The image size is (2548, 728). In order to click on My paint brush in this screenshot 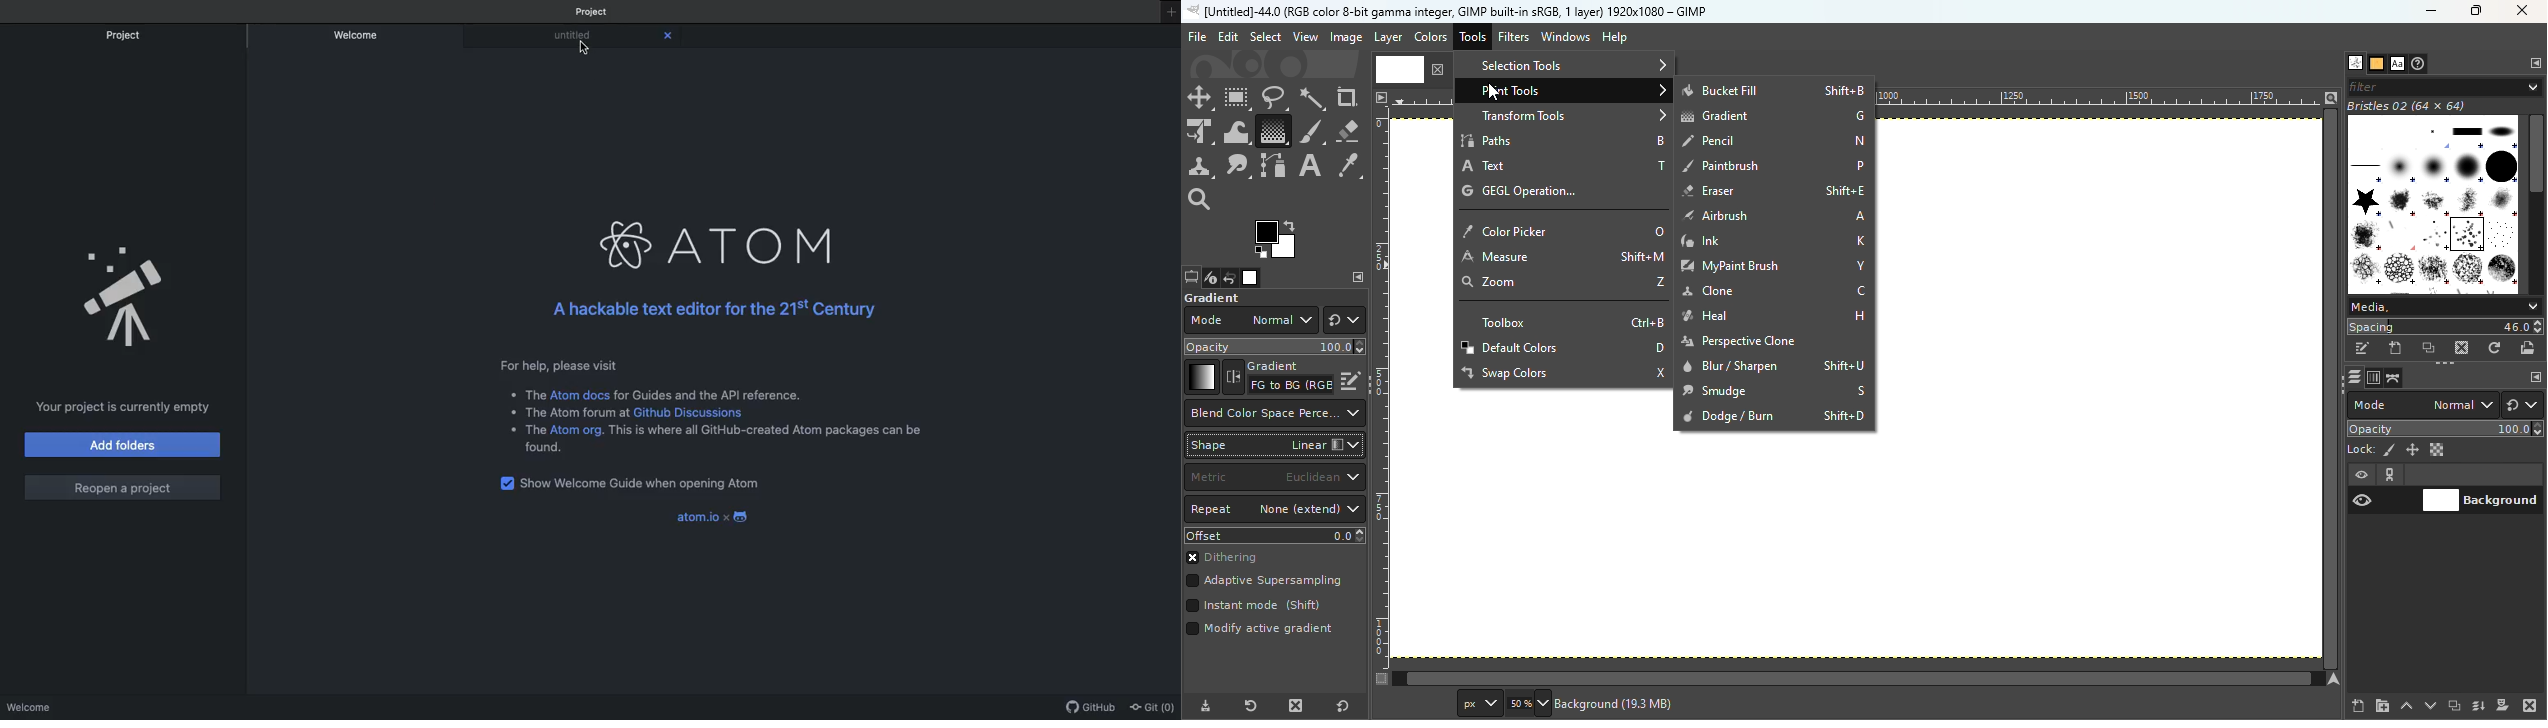, I will do `click(1772, 266)`.